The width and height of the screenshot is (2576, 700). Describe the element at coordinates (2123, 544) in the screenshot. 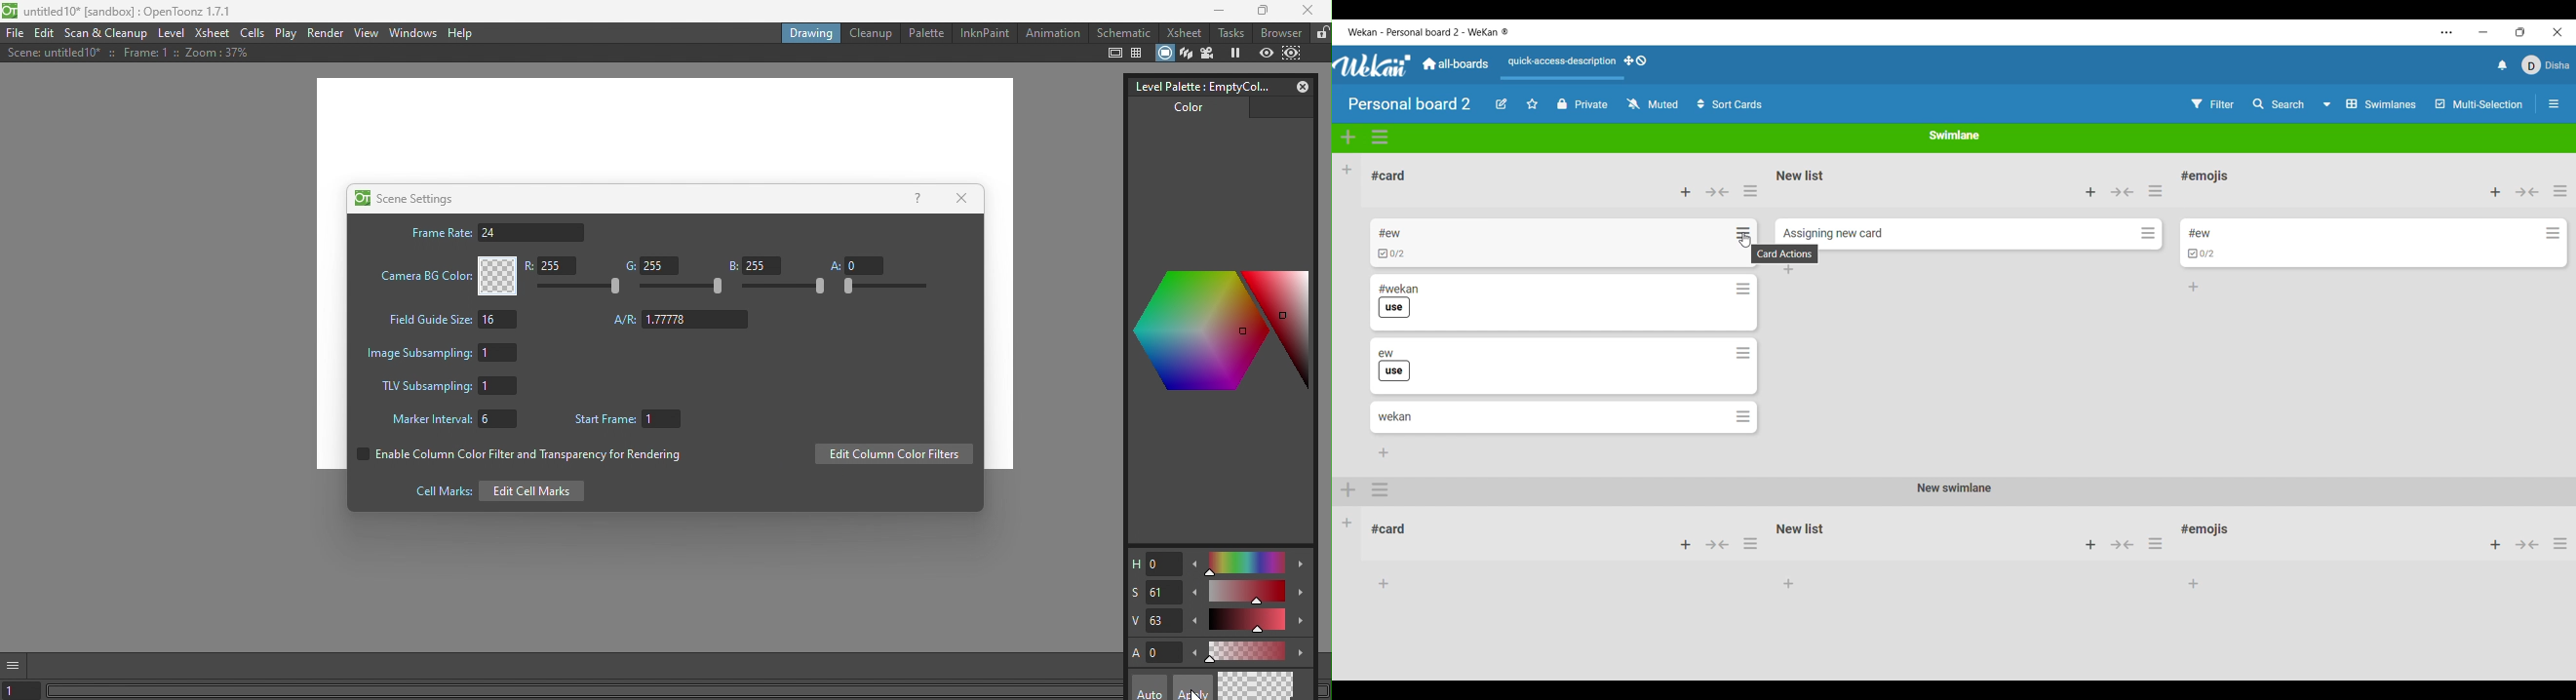

I see `button` at that location.